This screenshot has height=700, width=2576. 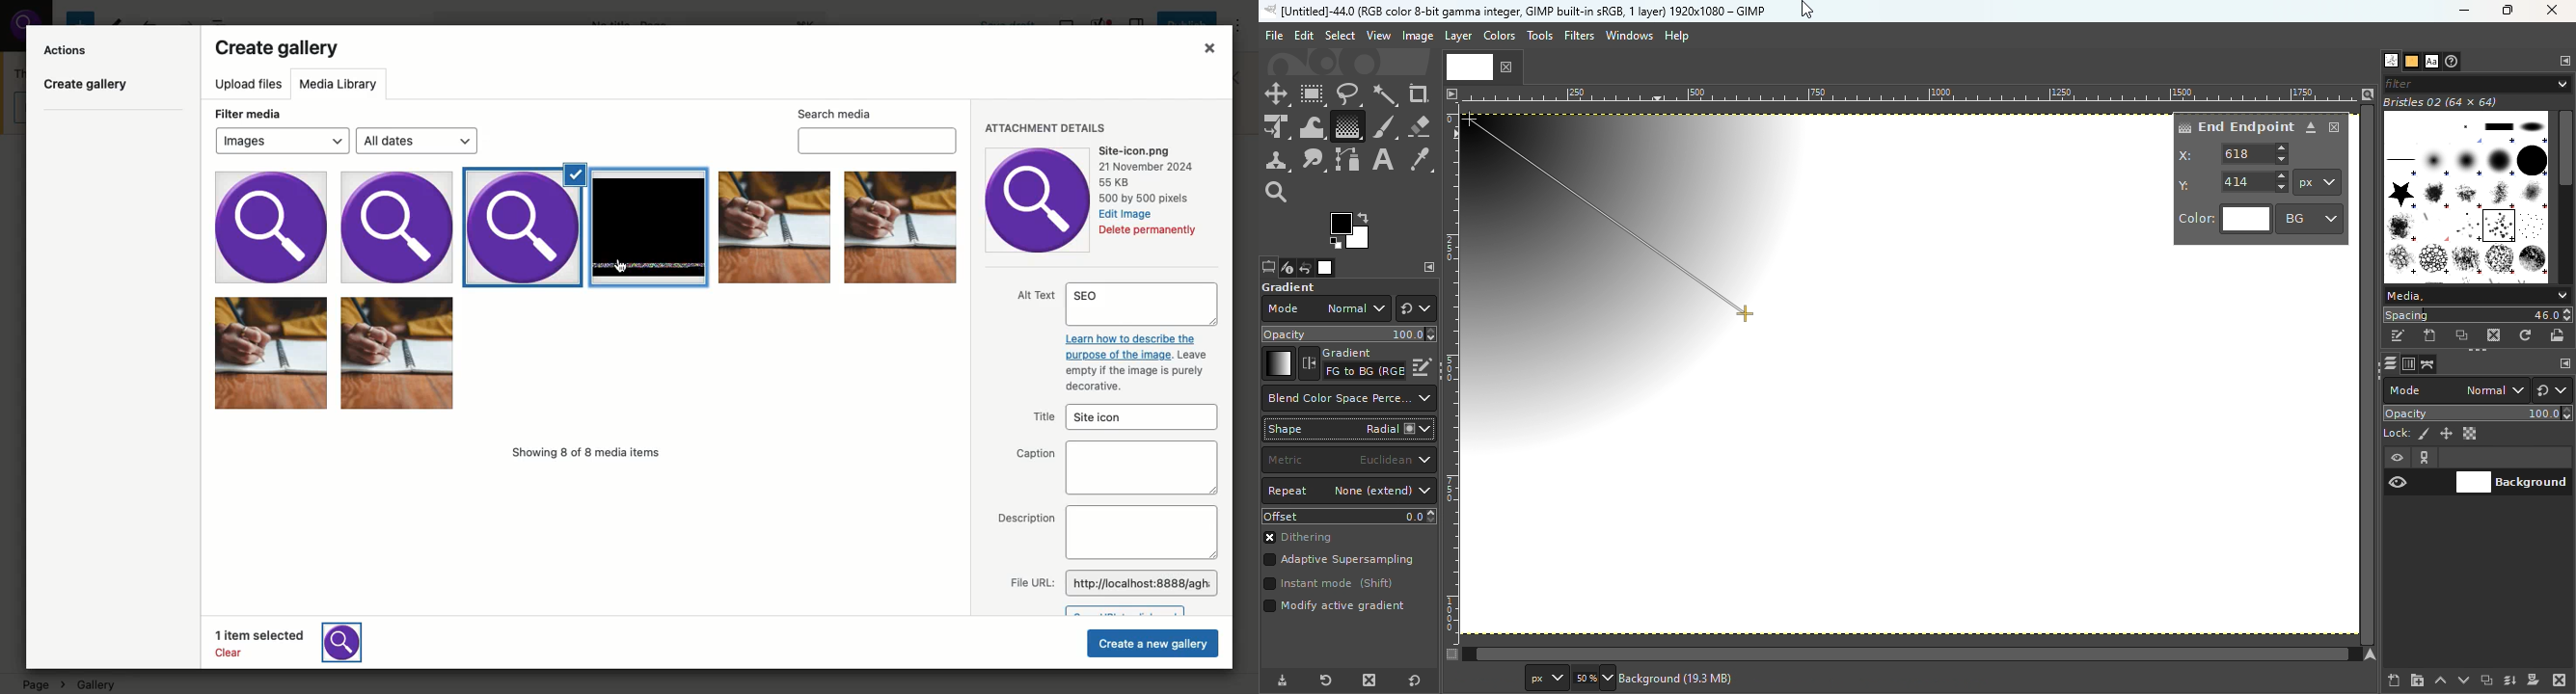 I want to click on Smudge tool, so click(x=1314, y=160).